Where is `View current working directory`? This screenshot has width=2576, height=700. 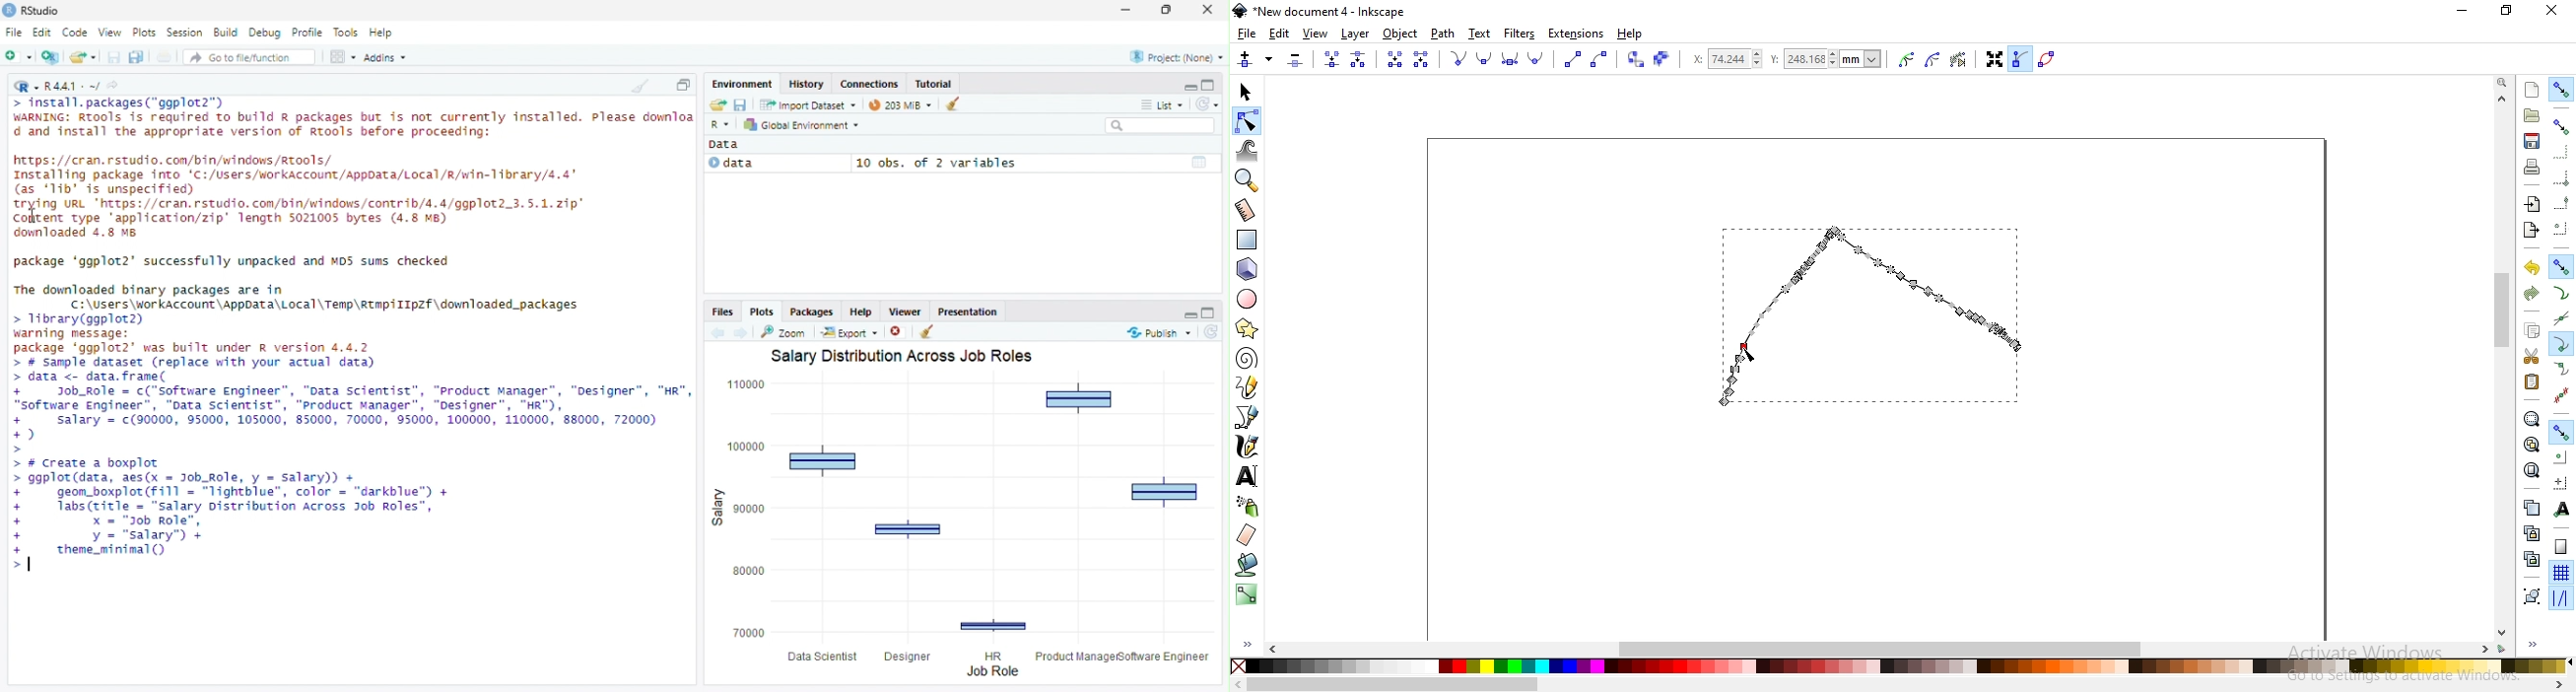
View current working directory is located at coordinates (115, 85).